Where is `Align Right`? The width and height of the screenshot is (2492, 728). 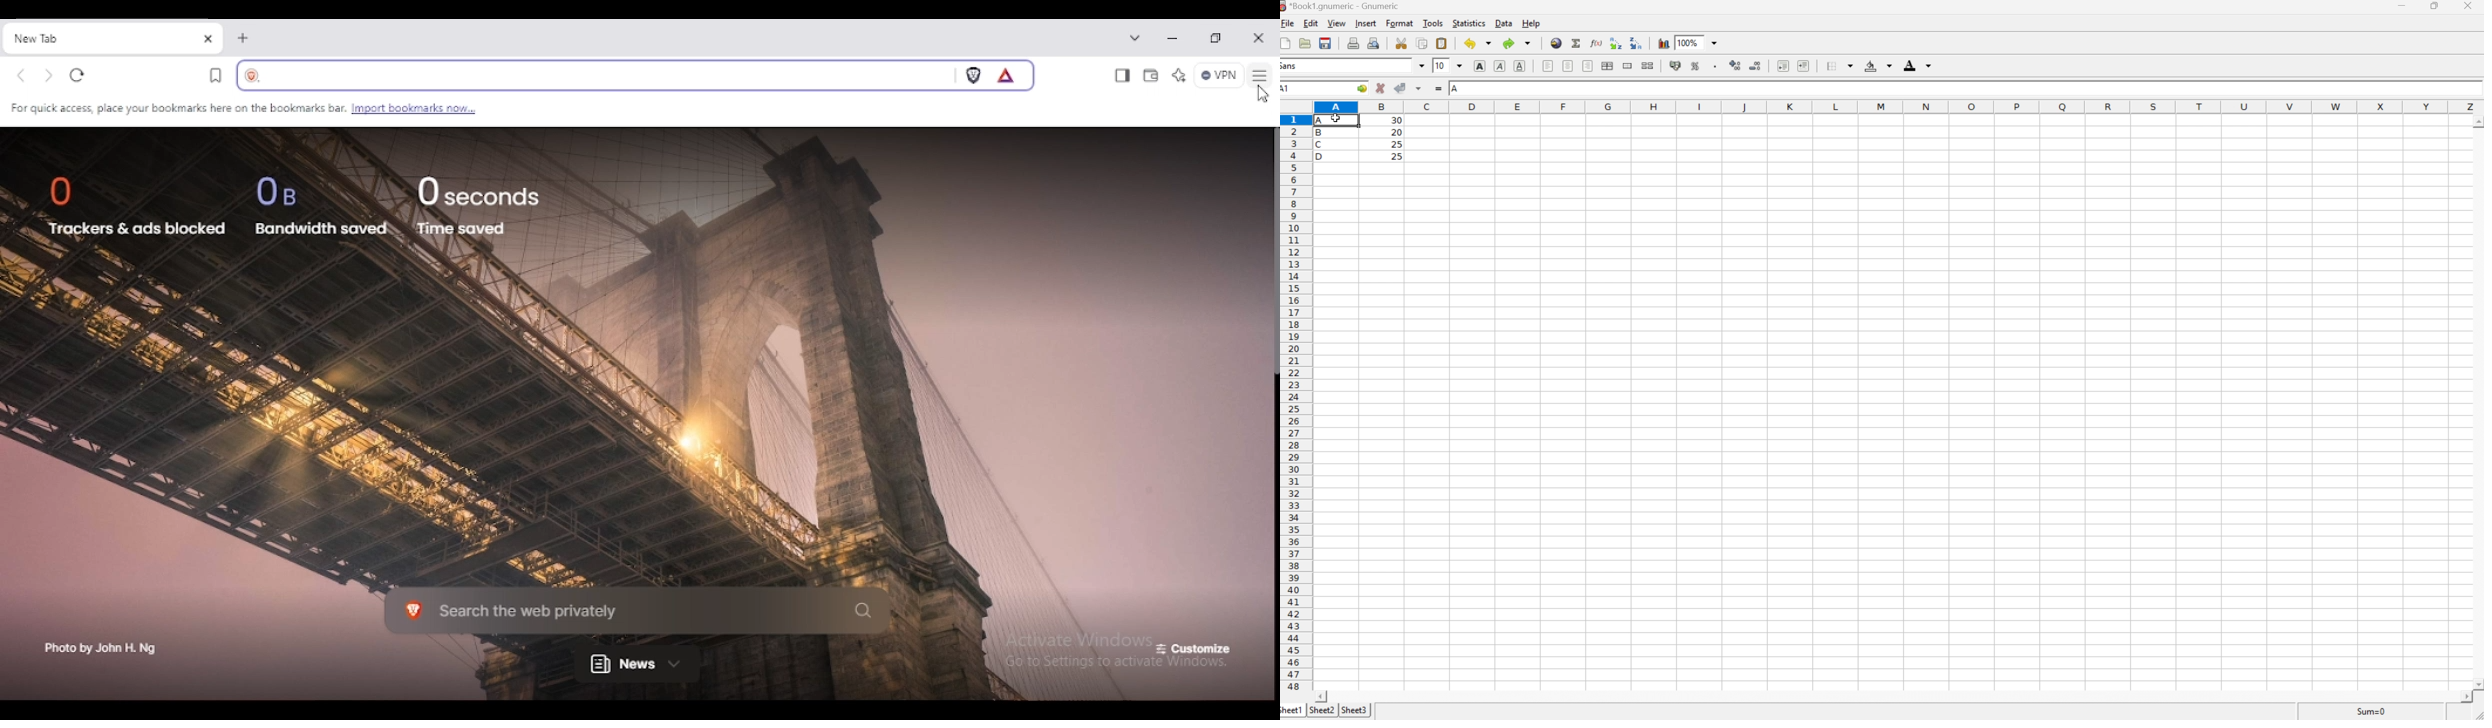
Align Right is located at coordinates (1589, 66).